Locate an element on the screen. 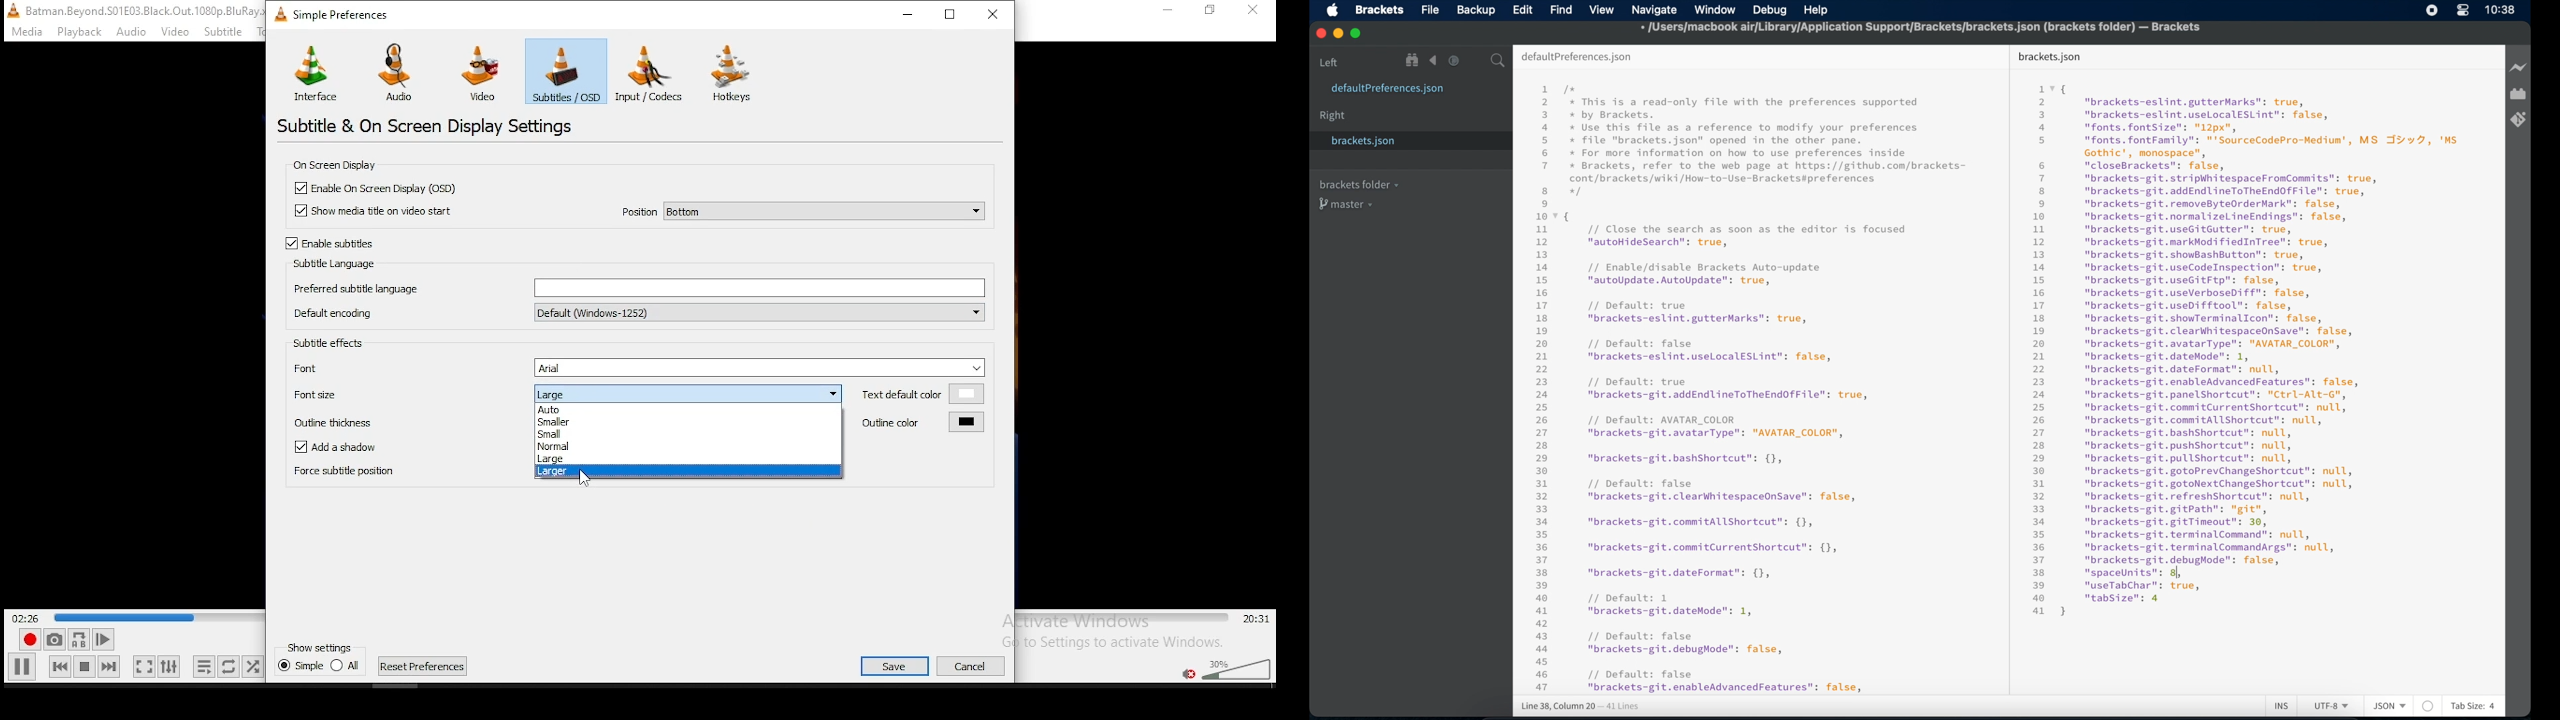 This screenshot has width=2576, height=728. font size   is located at coordinates (407, 393).